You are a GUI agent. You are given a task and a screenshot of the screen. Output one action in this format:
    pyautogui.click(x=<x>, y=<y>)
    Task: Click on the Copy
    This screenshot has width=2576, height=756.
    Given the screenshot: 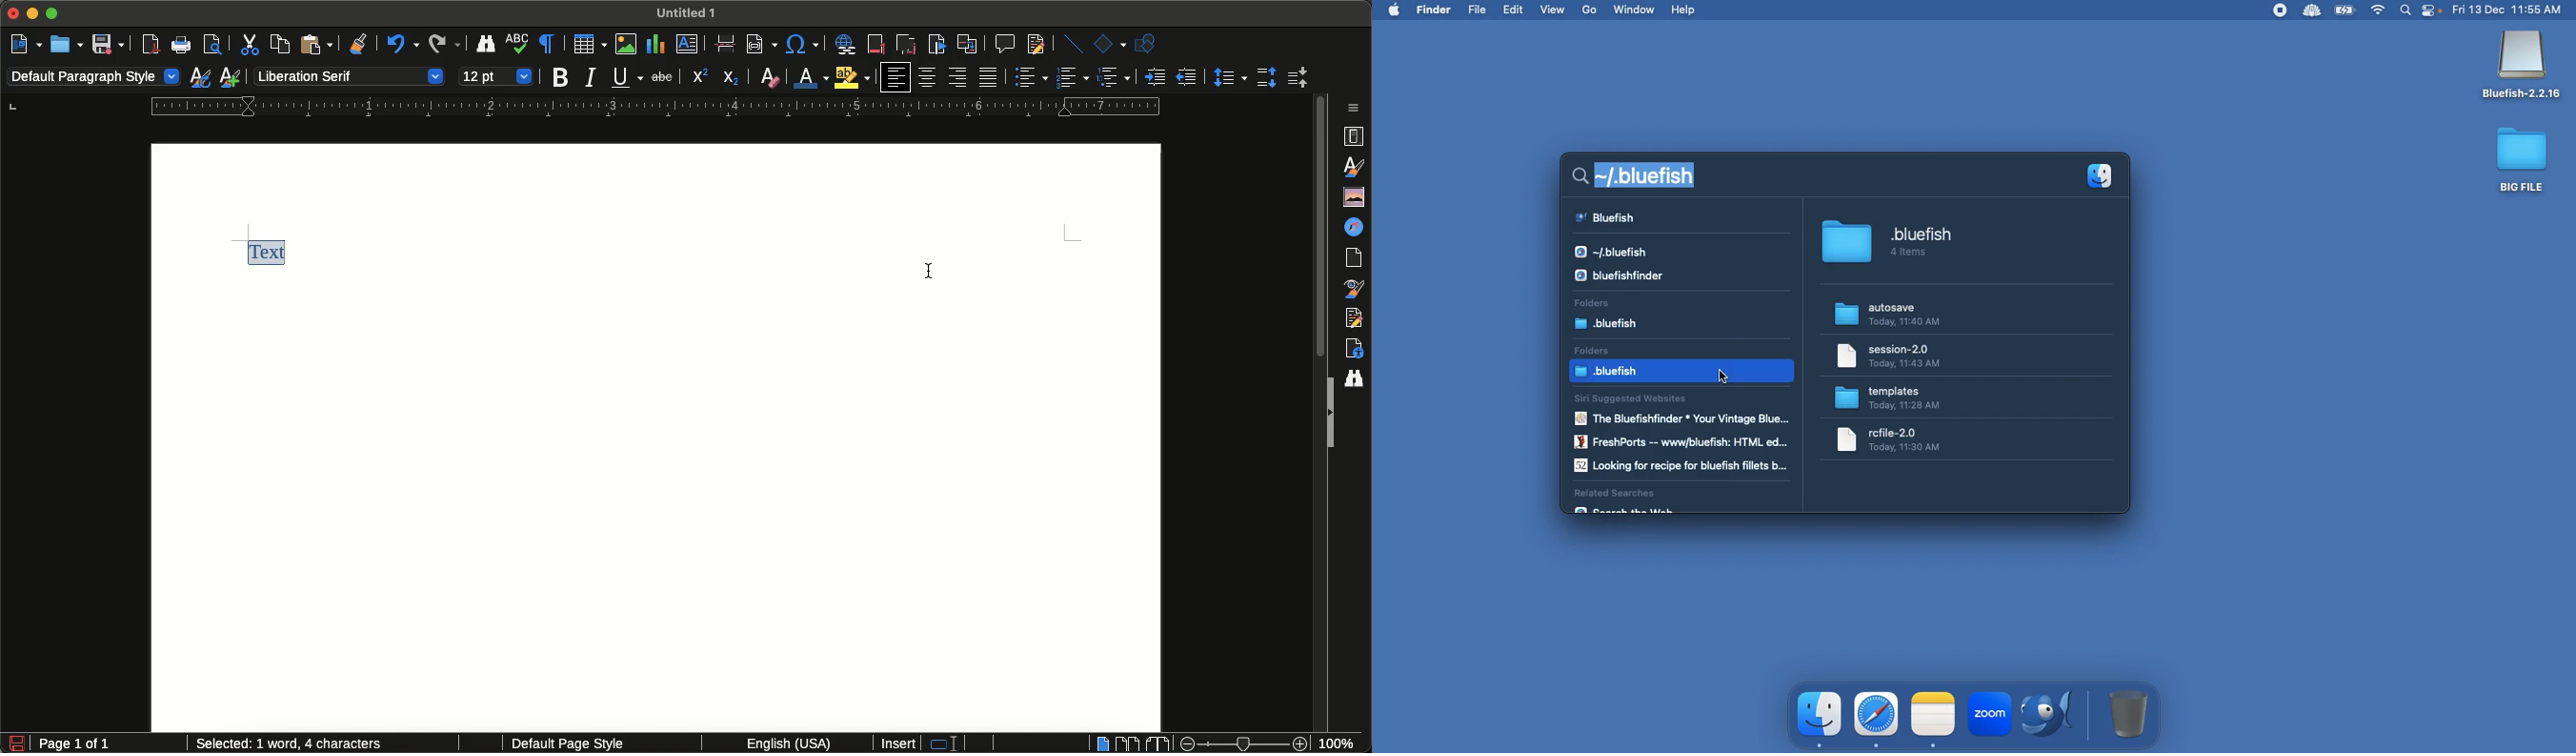 What is the action you would take?
    pyautogui.click(x=277, y=44)
    